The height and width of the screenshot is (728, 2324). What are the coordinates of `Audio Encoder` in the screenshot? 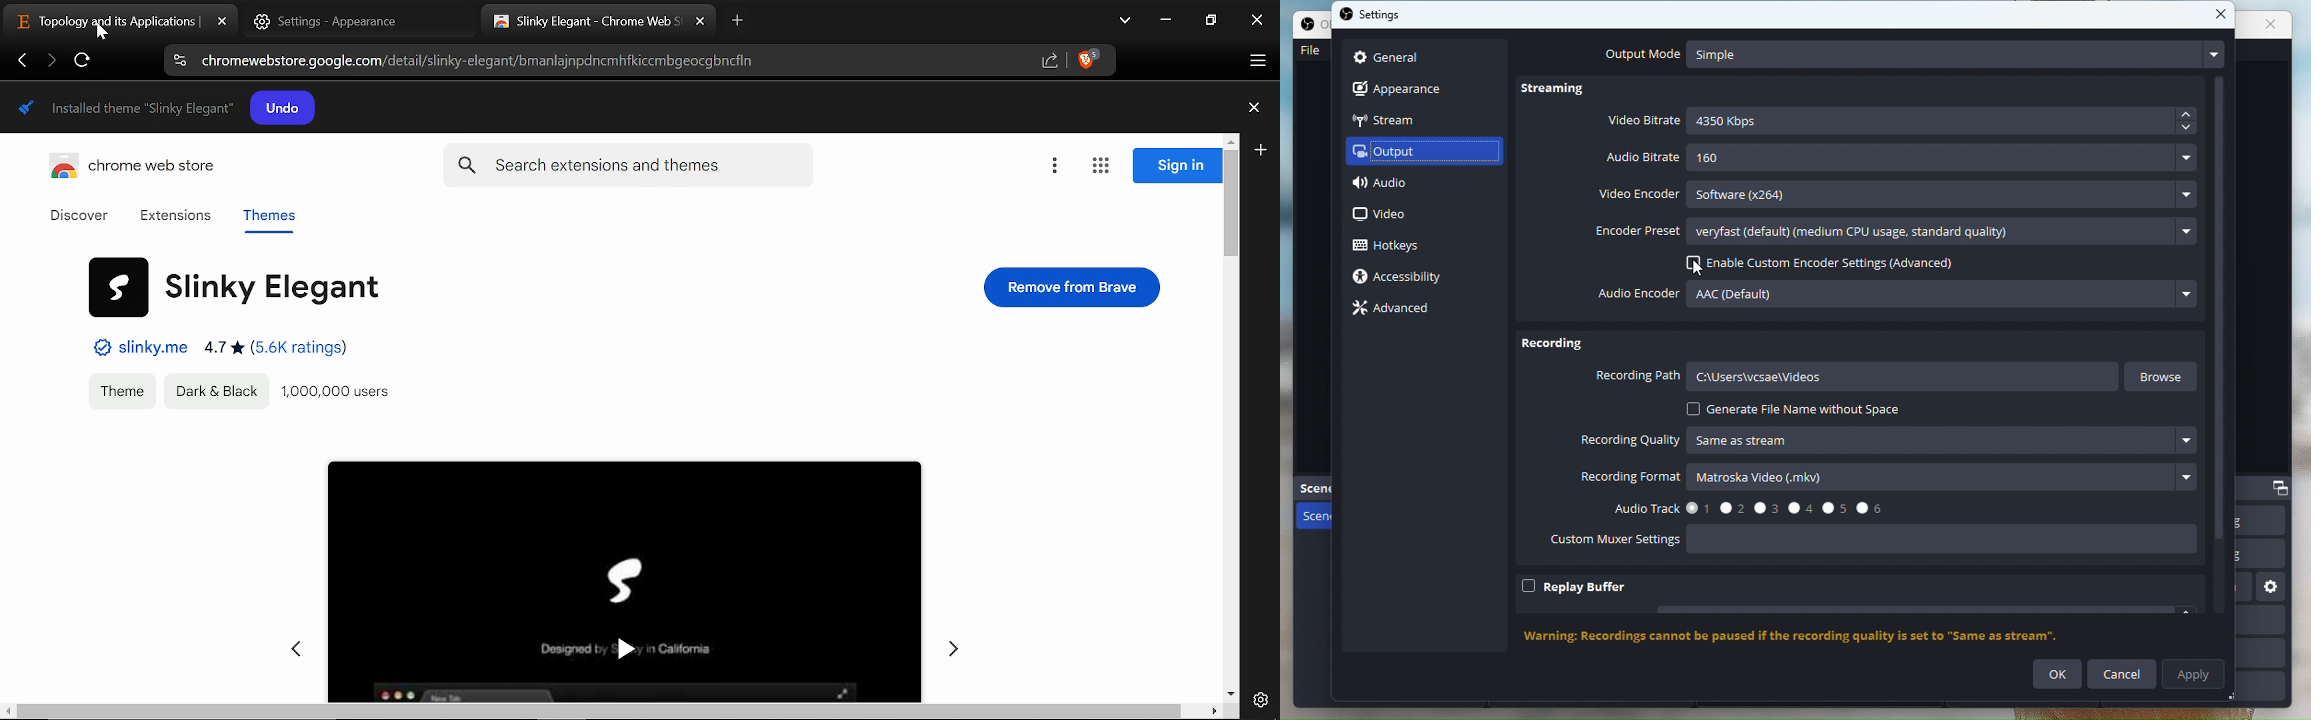 It's located at (1900, 296).